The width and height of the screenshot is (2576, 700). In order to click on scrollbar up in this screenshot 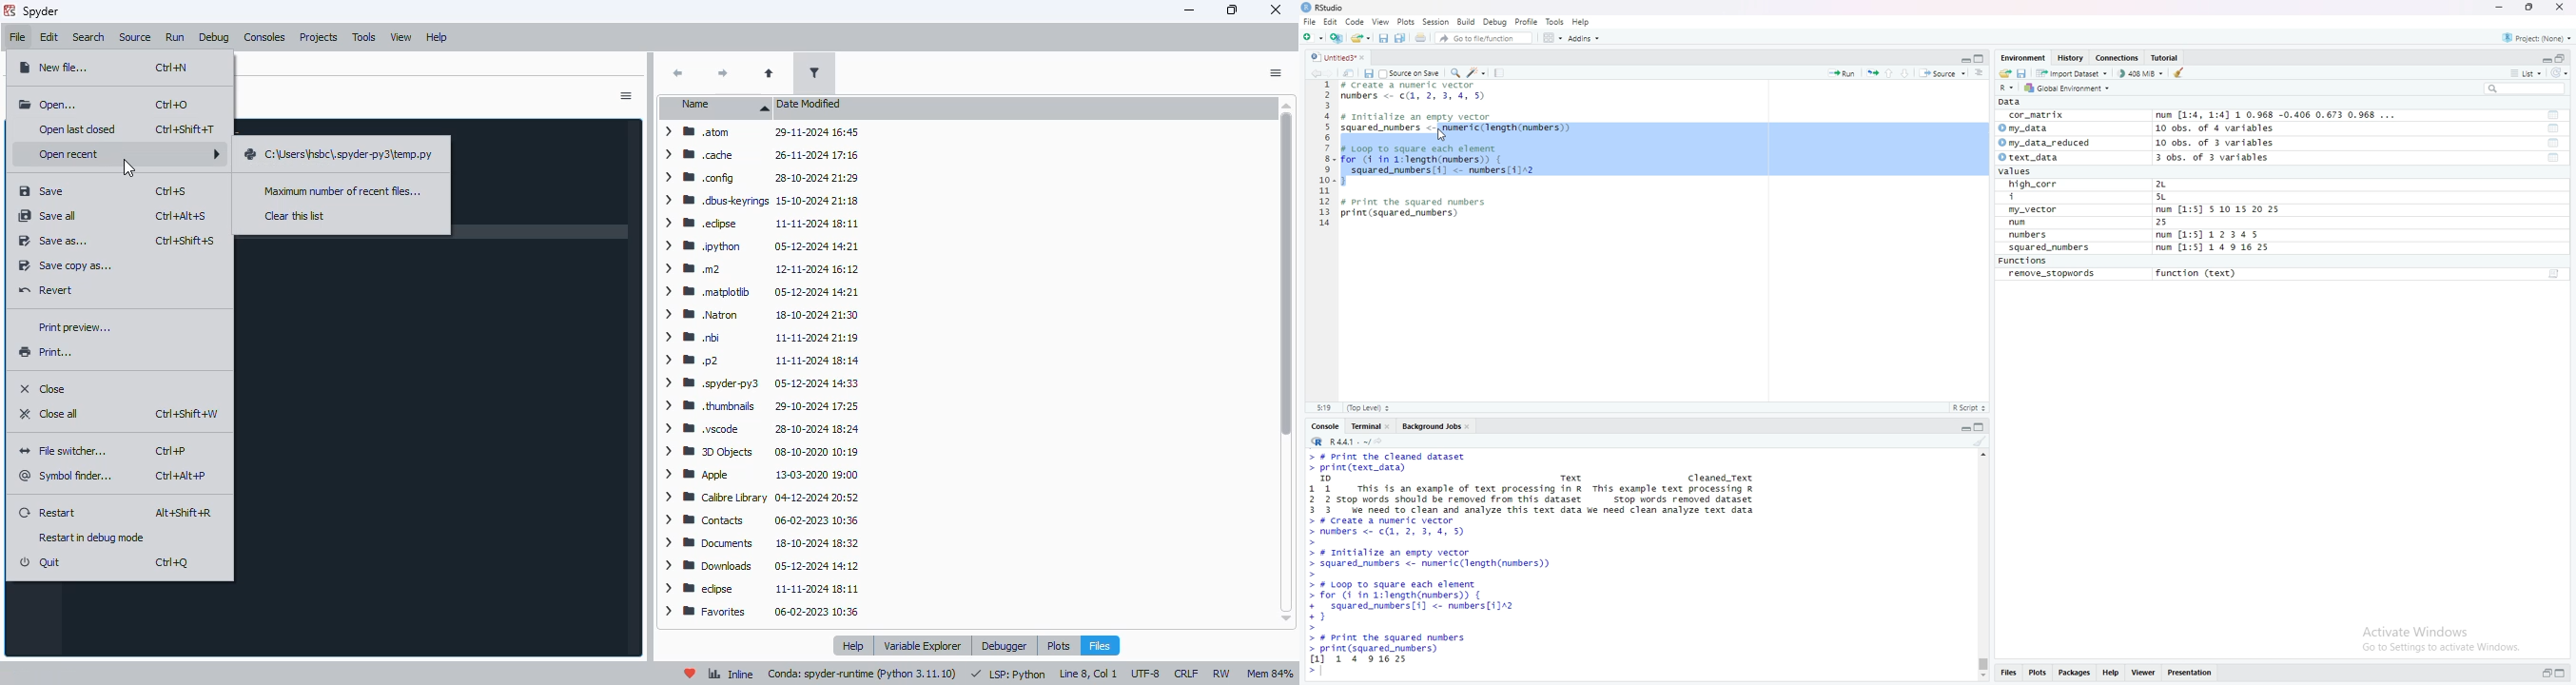, I will do `click(1982, 453)`.